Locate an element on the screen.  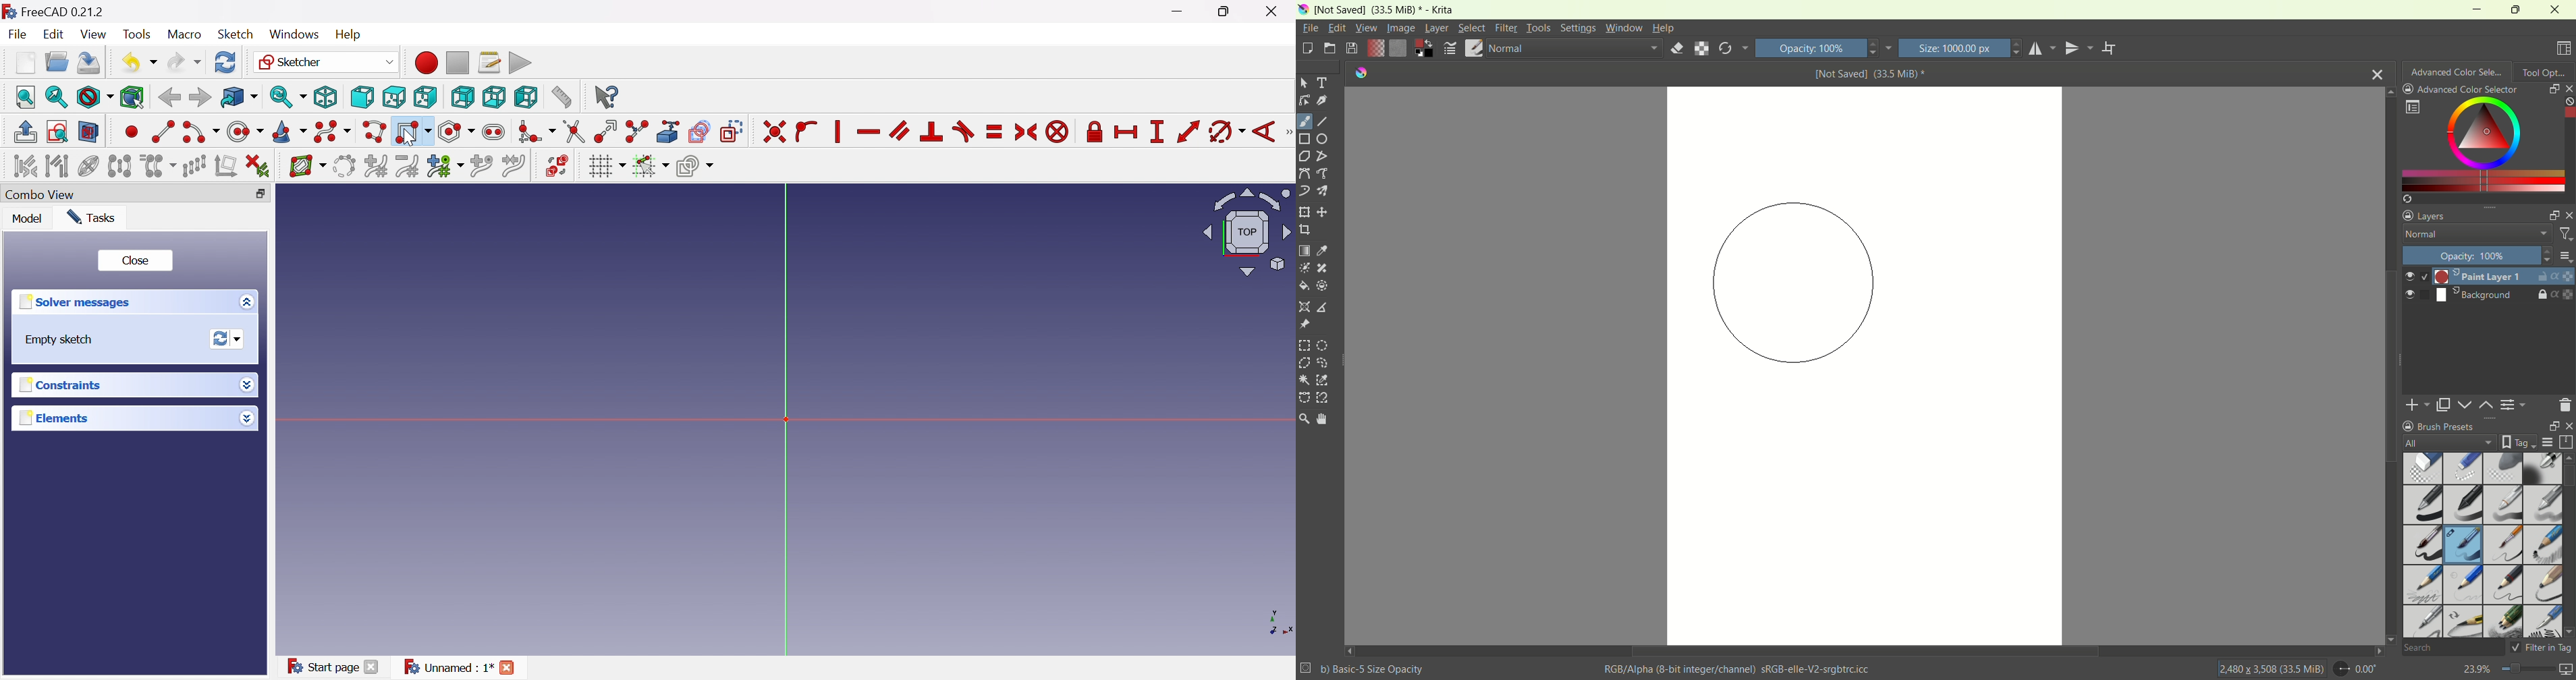
filter is located at coordinates (2565, 236).